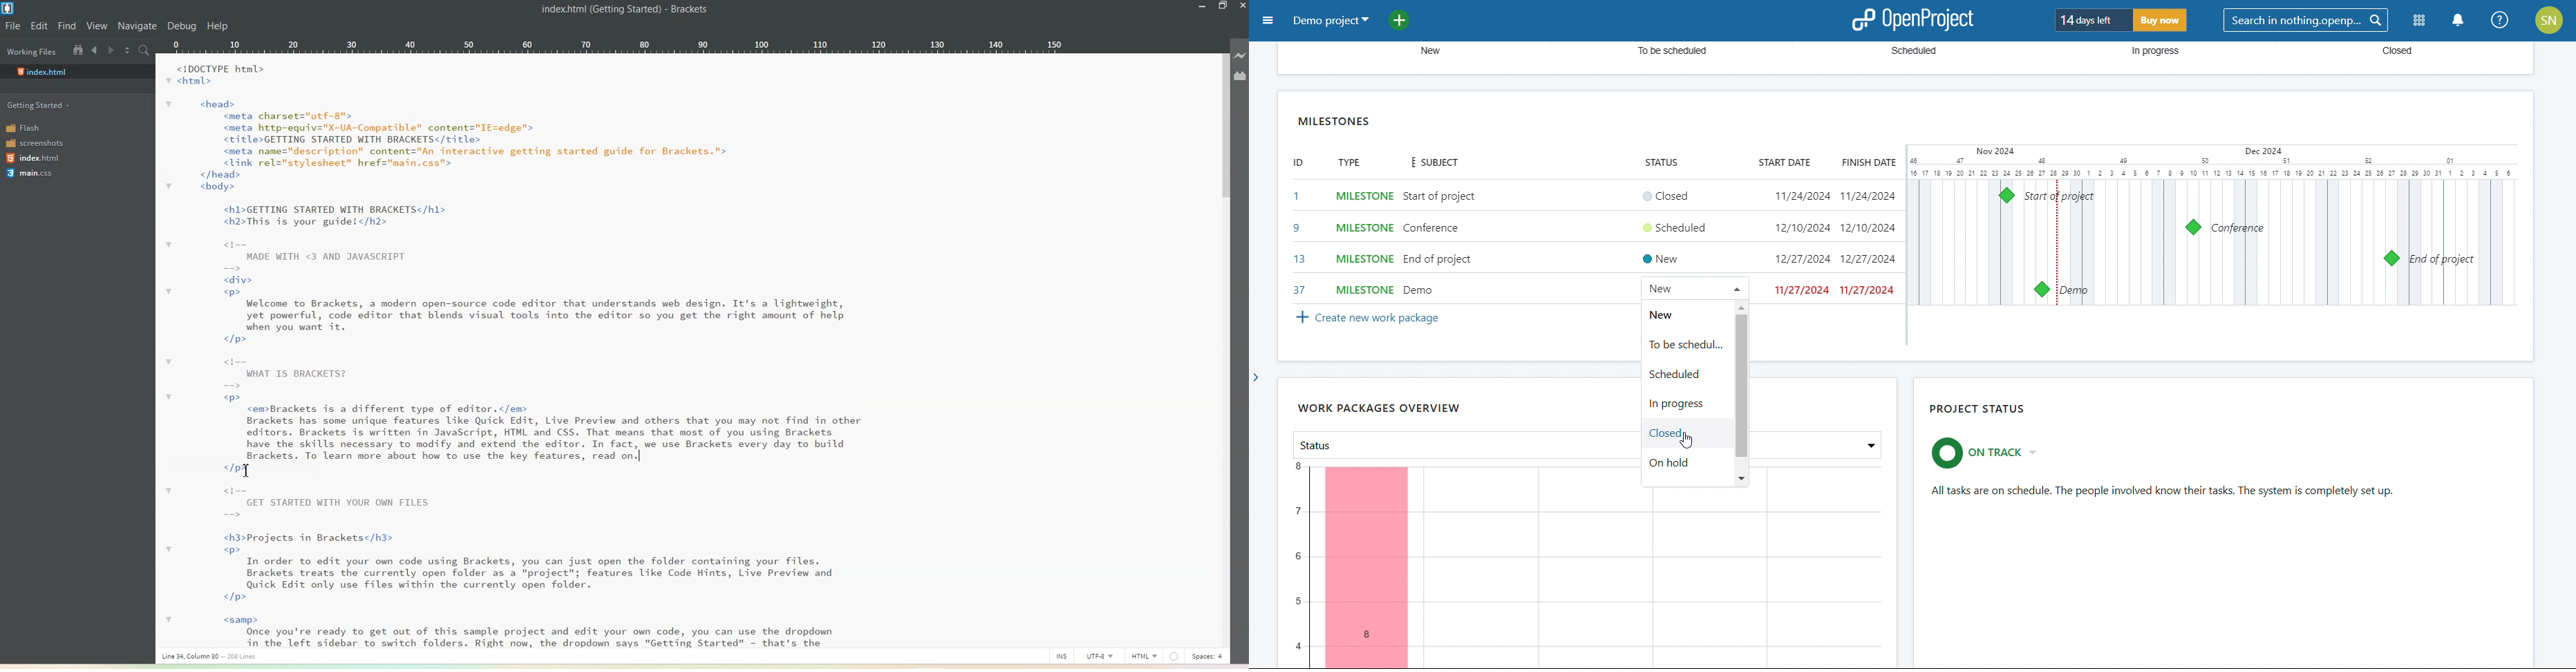  Describe the element at coordinates (250, 470) in the screenshot. I see `Text cursor` at that location.